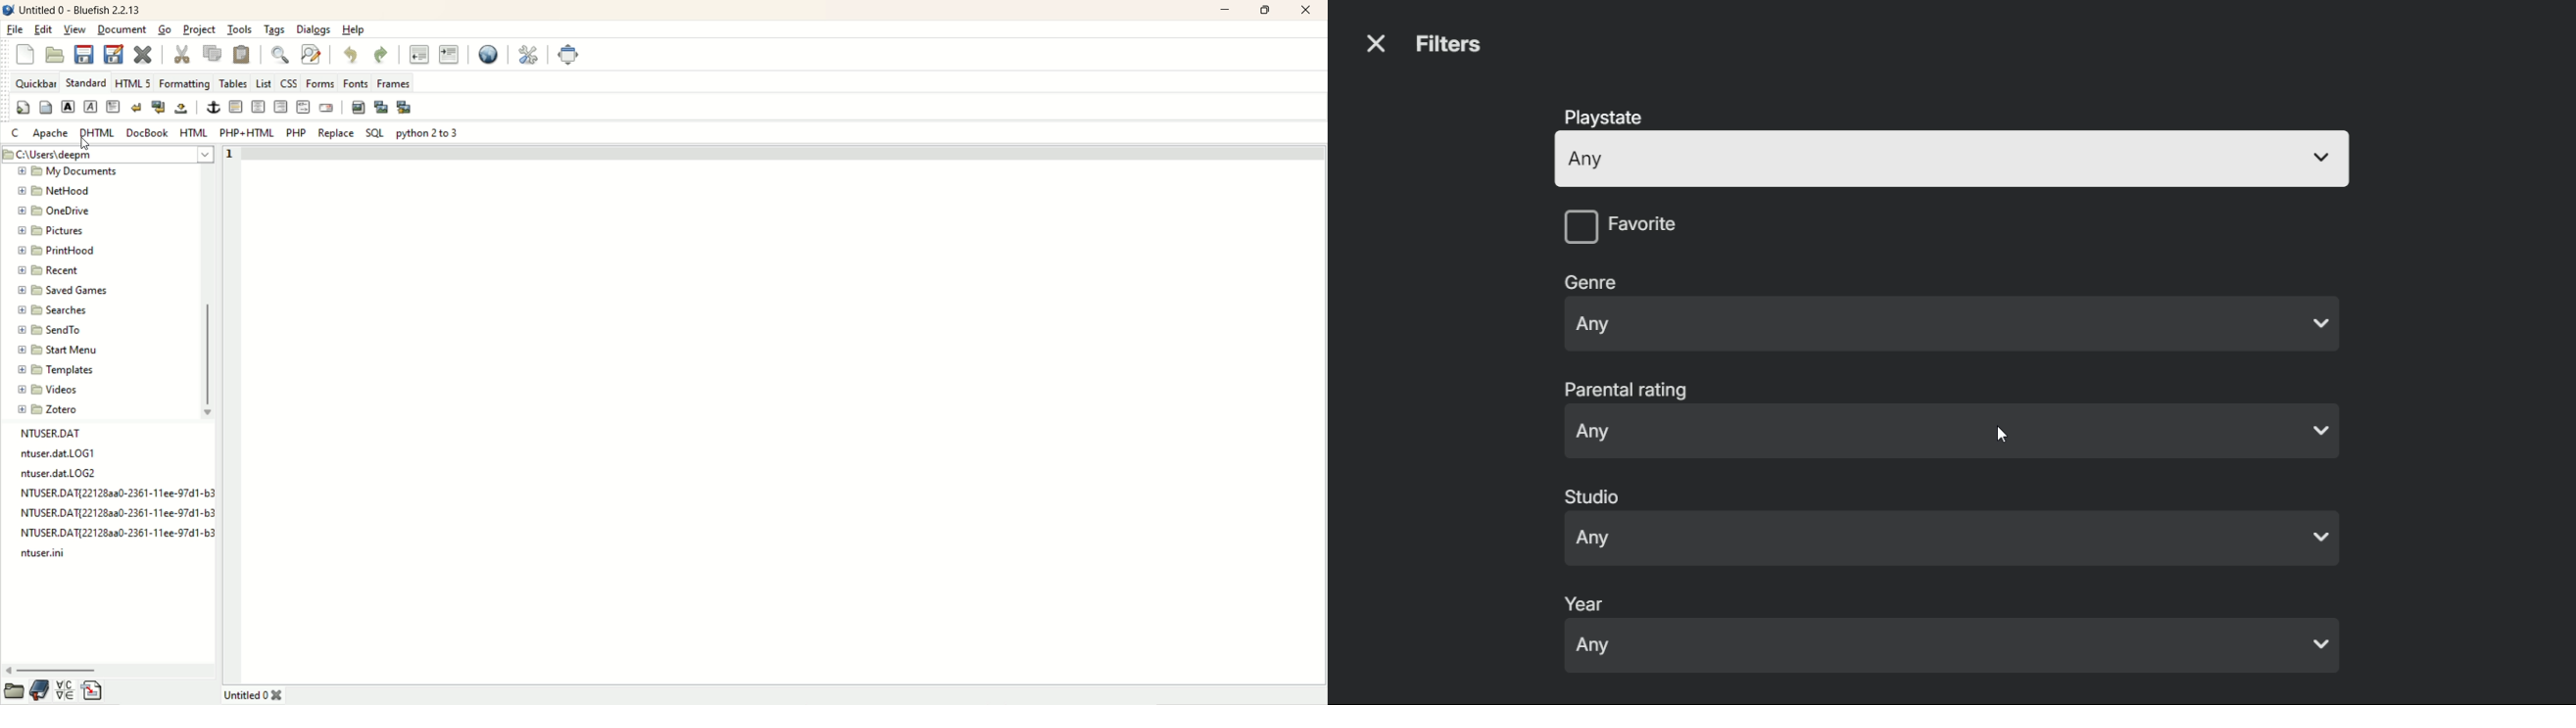 This screenshot has height=728, width=2576. What do you see at coordinates (313, 29) in the screenshot?
I see `dialogs` at bounding box center [313, 29].